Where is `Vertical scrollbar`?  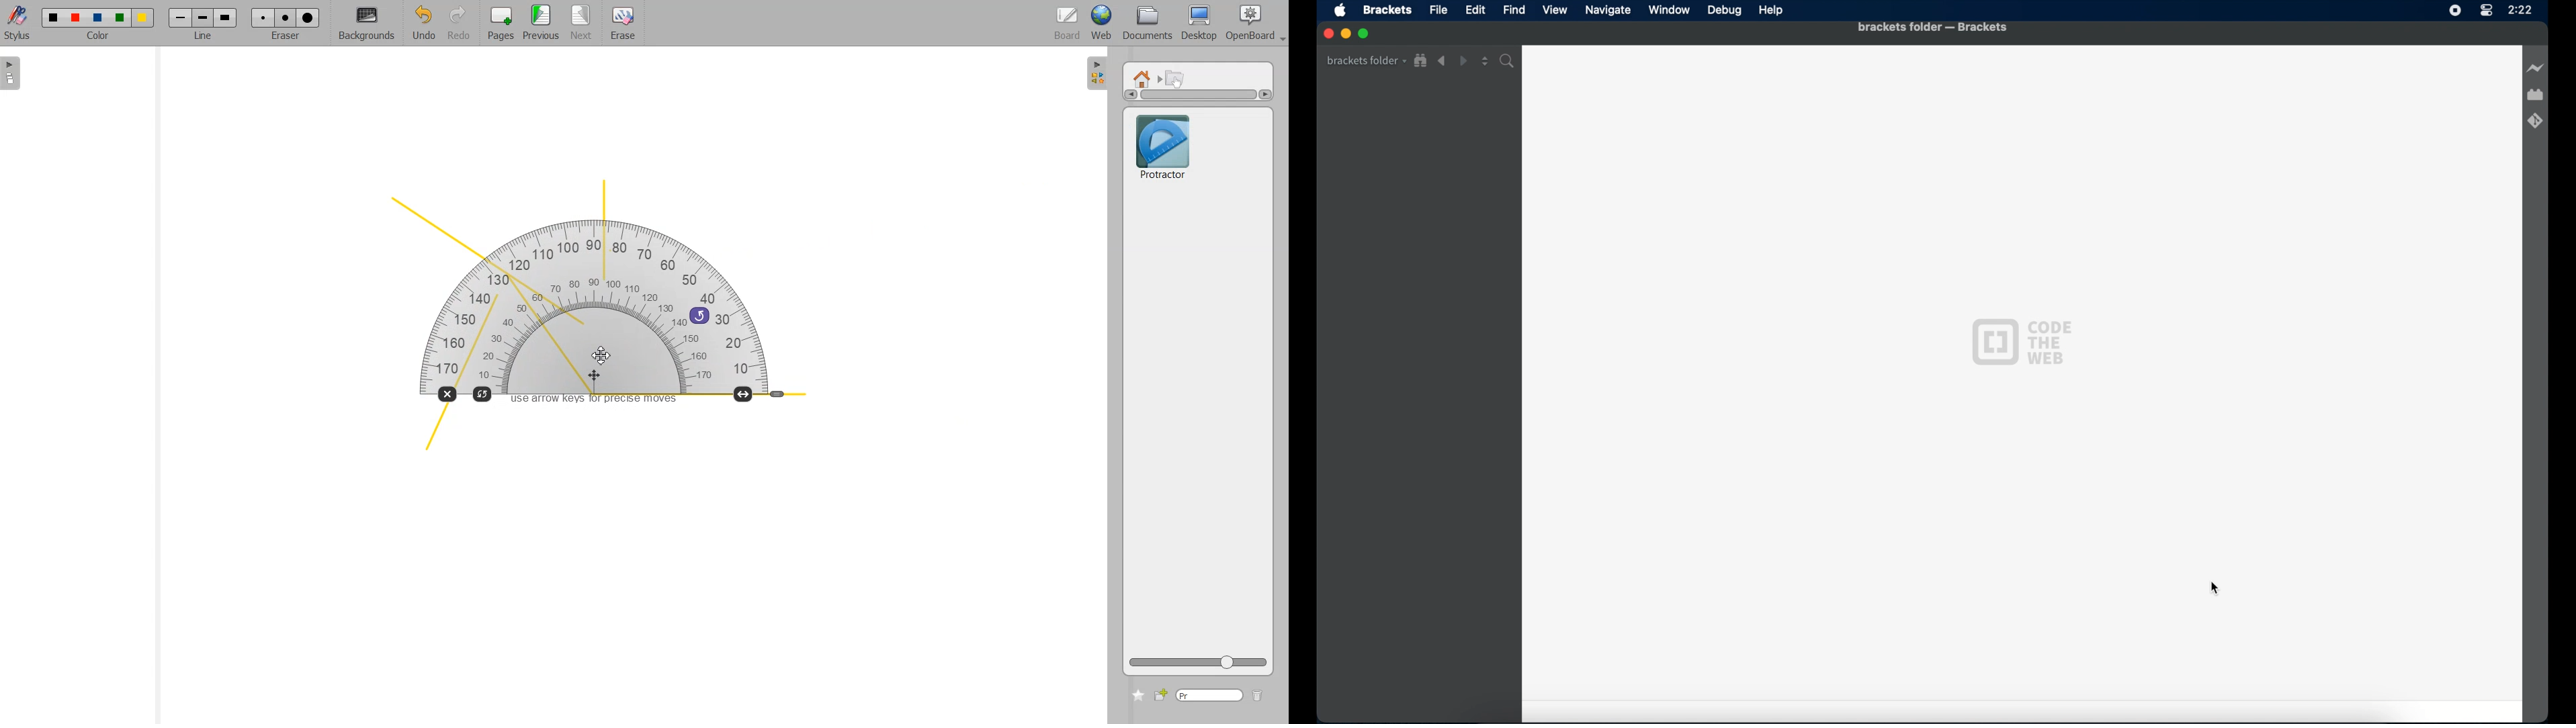
Vertical scrollbar is located at coordinates (1198, 95).